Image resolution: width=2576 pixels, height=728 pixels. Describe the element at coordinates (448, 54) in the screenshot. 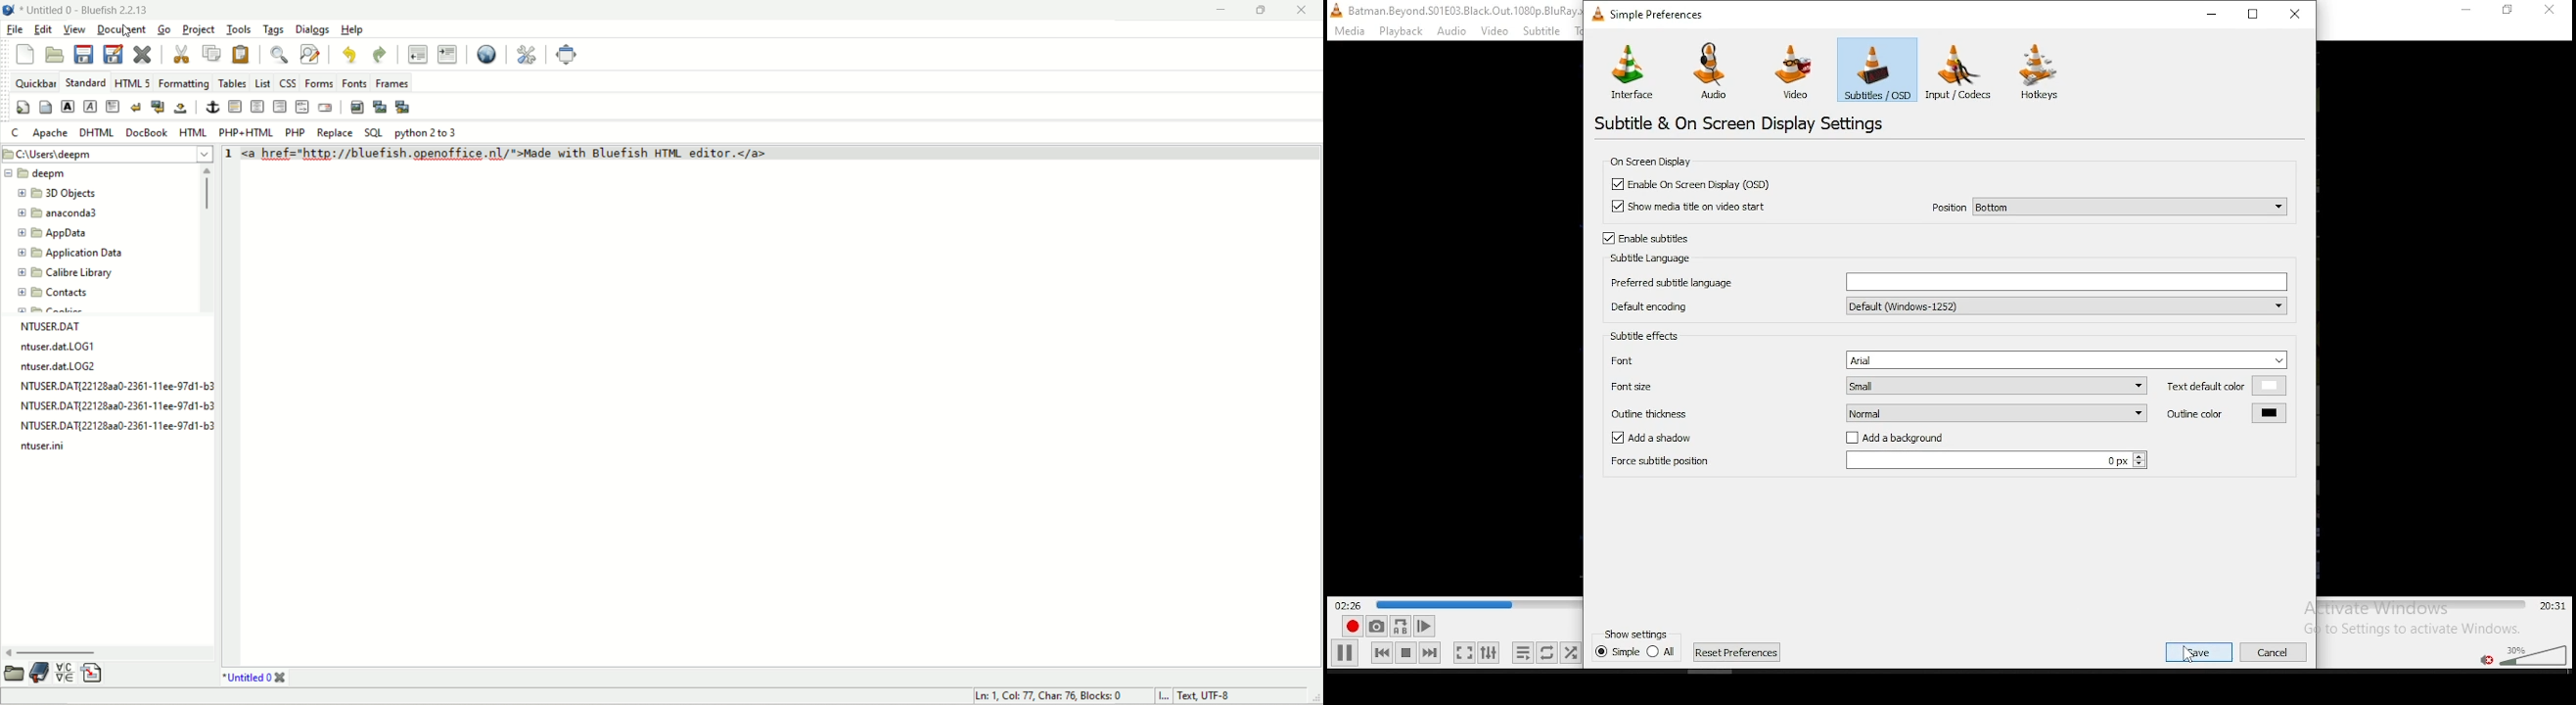

I see `indent` at that location.